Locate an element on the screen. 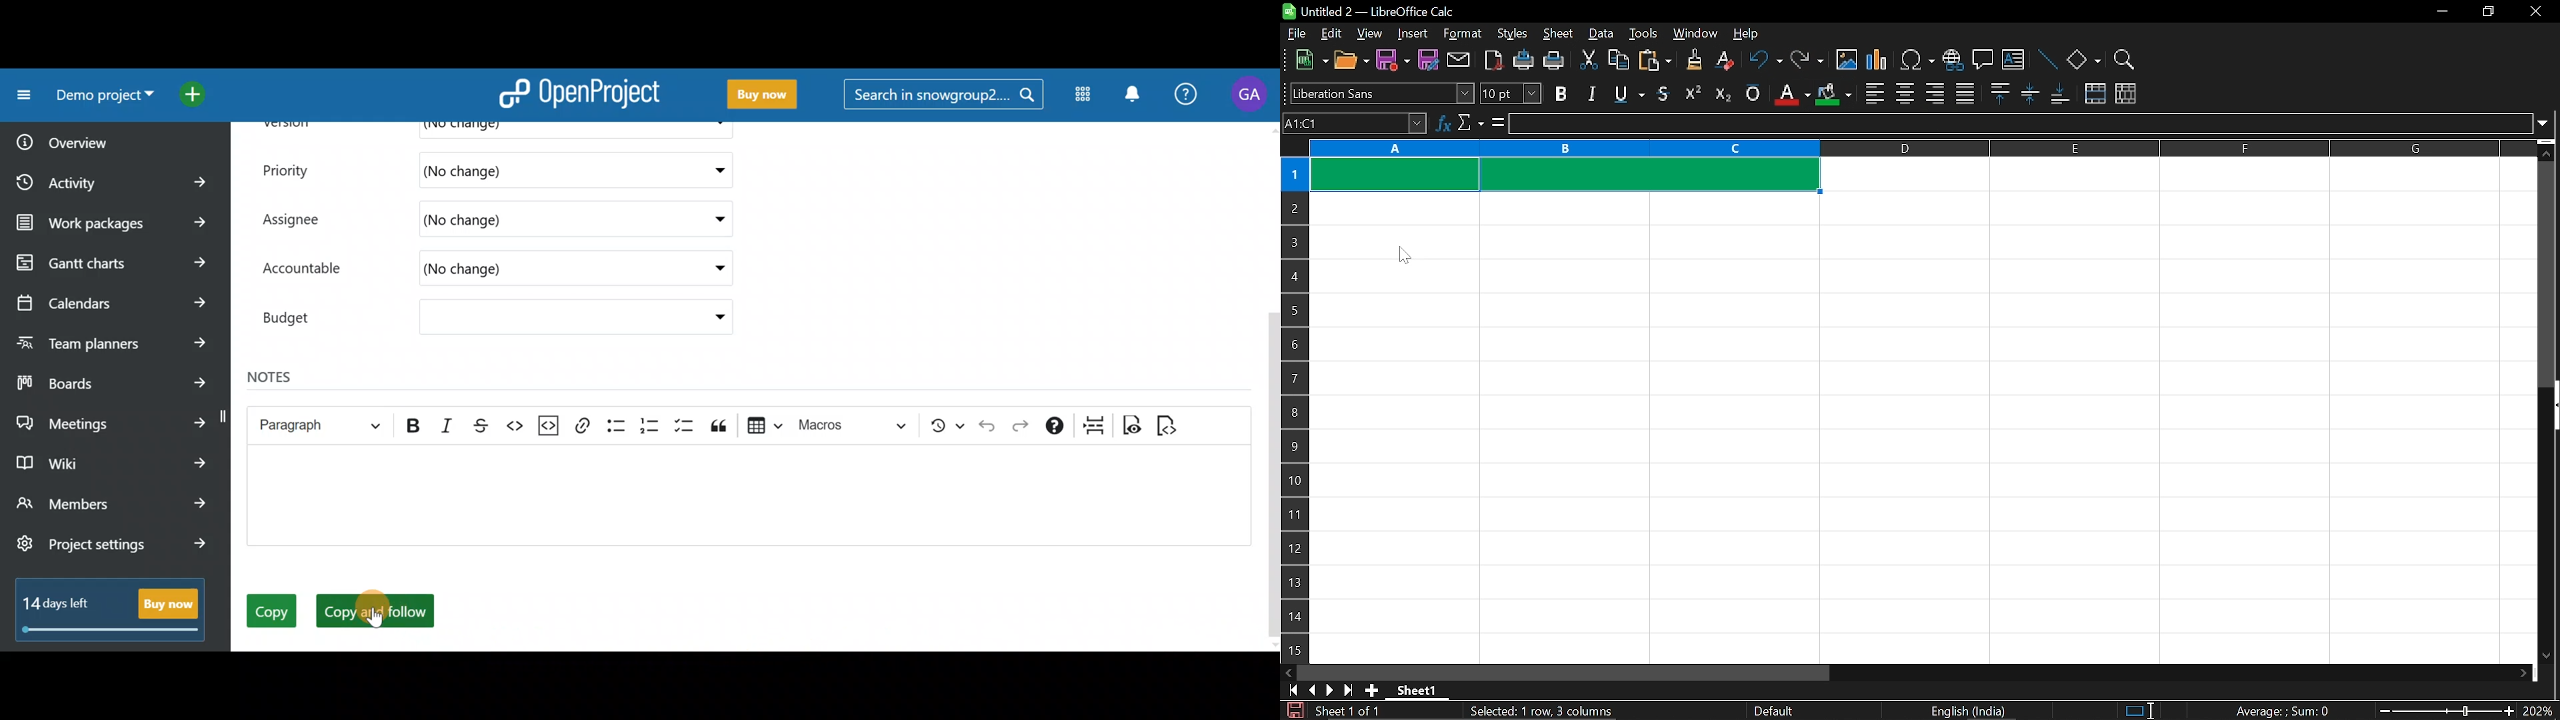  center vertically is located at coordinates (2030, 95).